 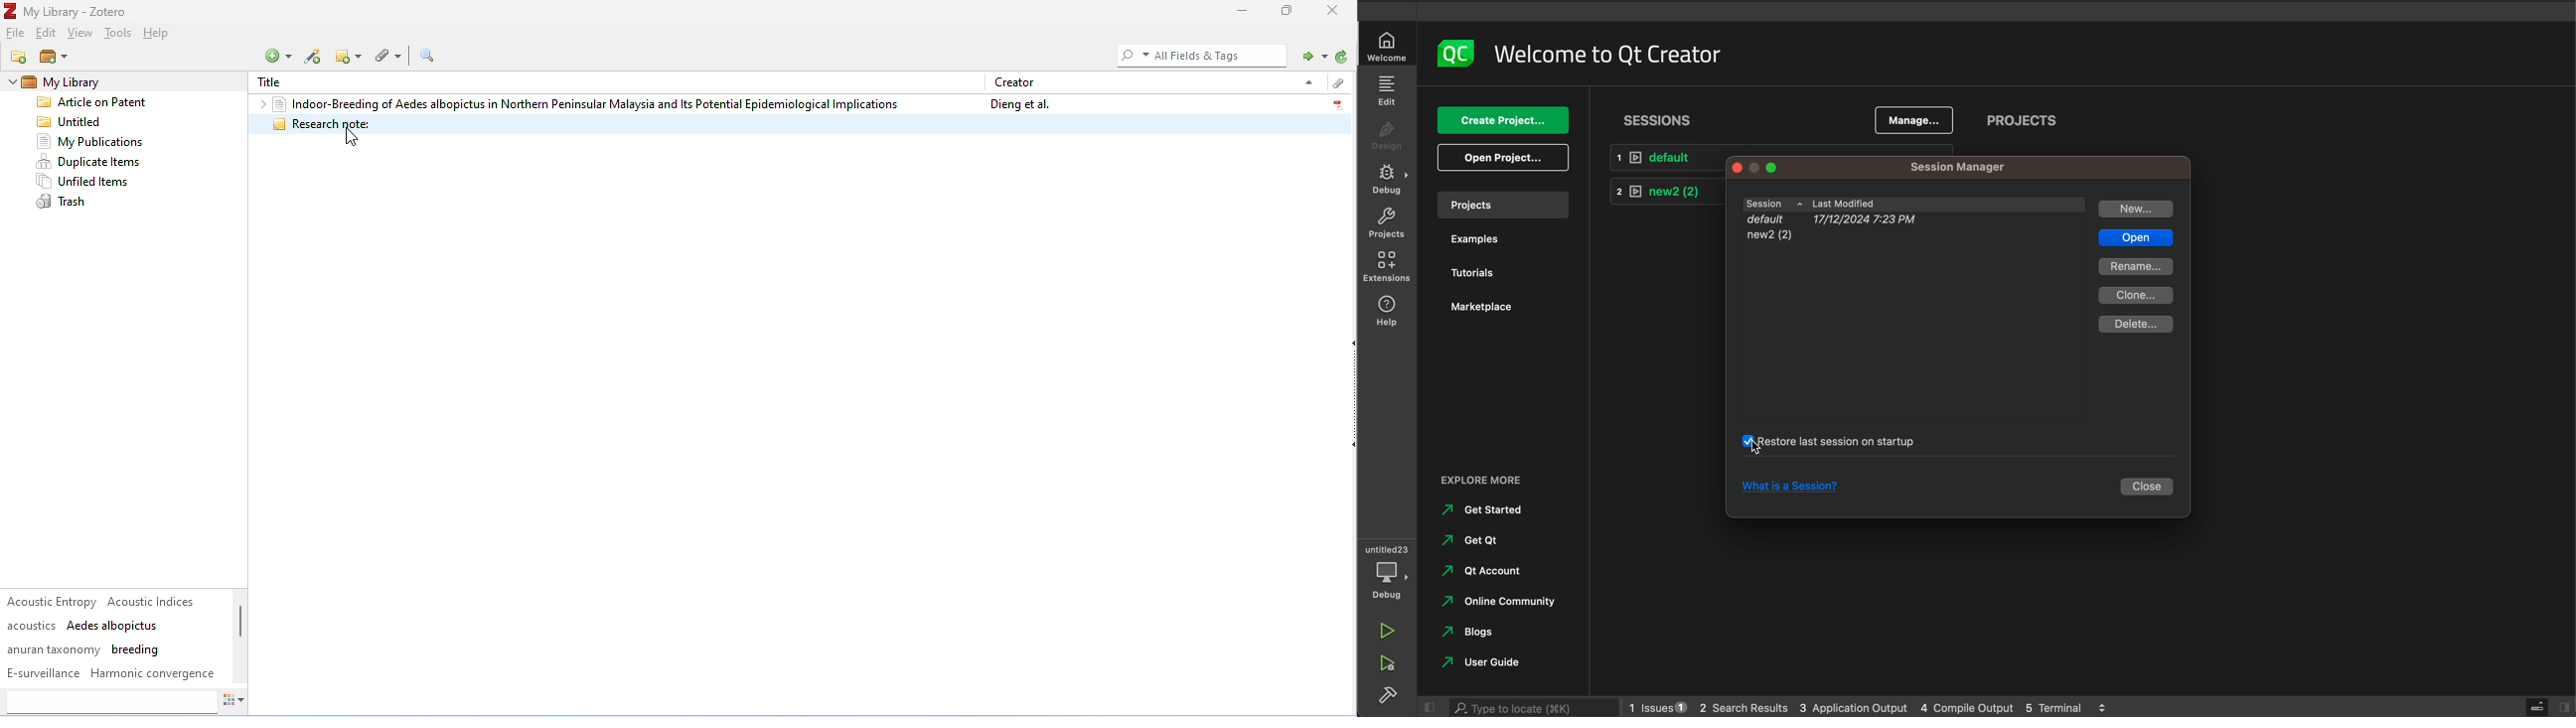 What do you see at coordinates (53, 58) in the screenshot?
I see `new library` at bounding box center [53, 58].